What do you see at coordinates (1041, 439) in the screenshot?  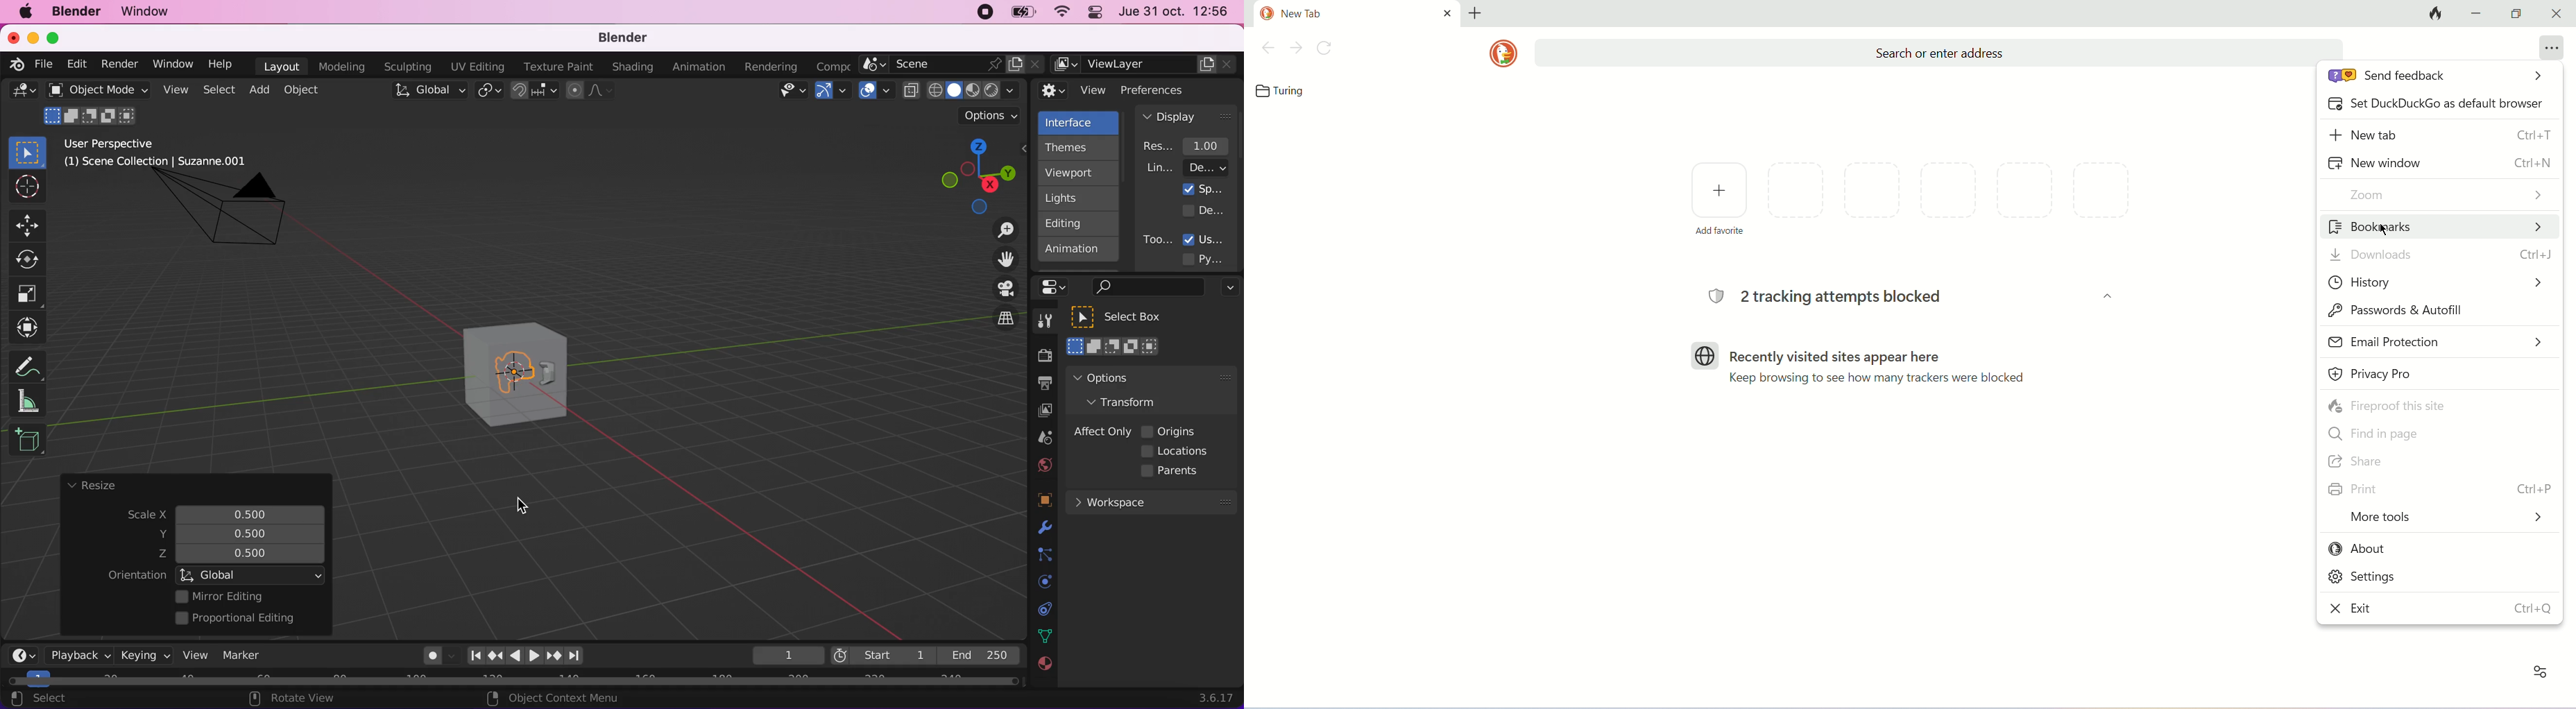 I see `scene` at bounding box center [1041, 439].